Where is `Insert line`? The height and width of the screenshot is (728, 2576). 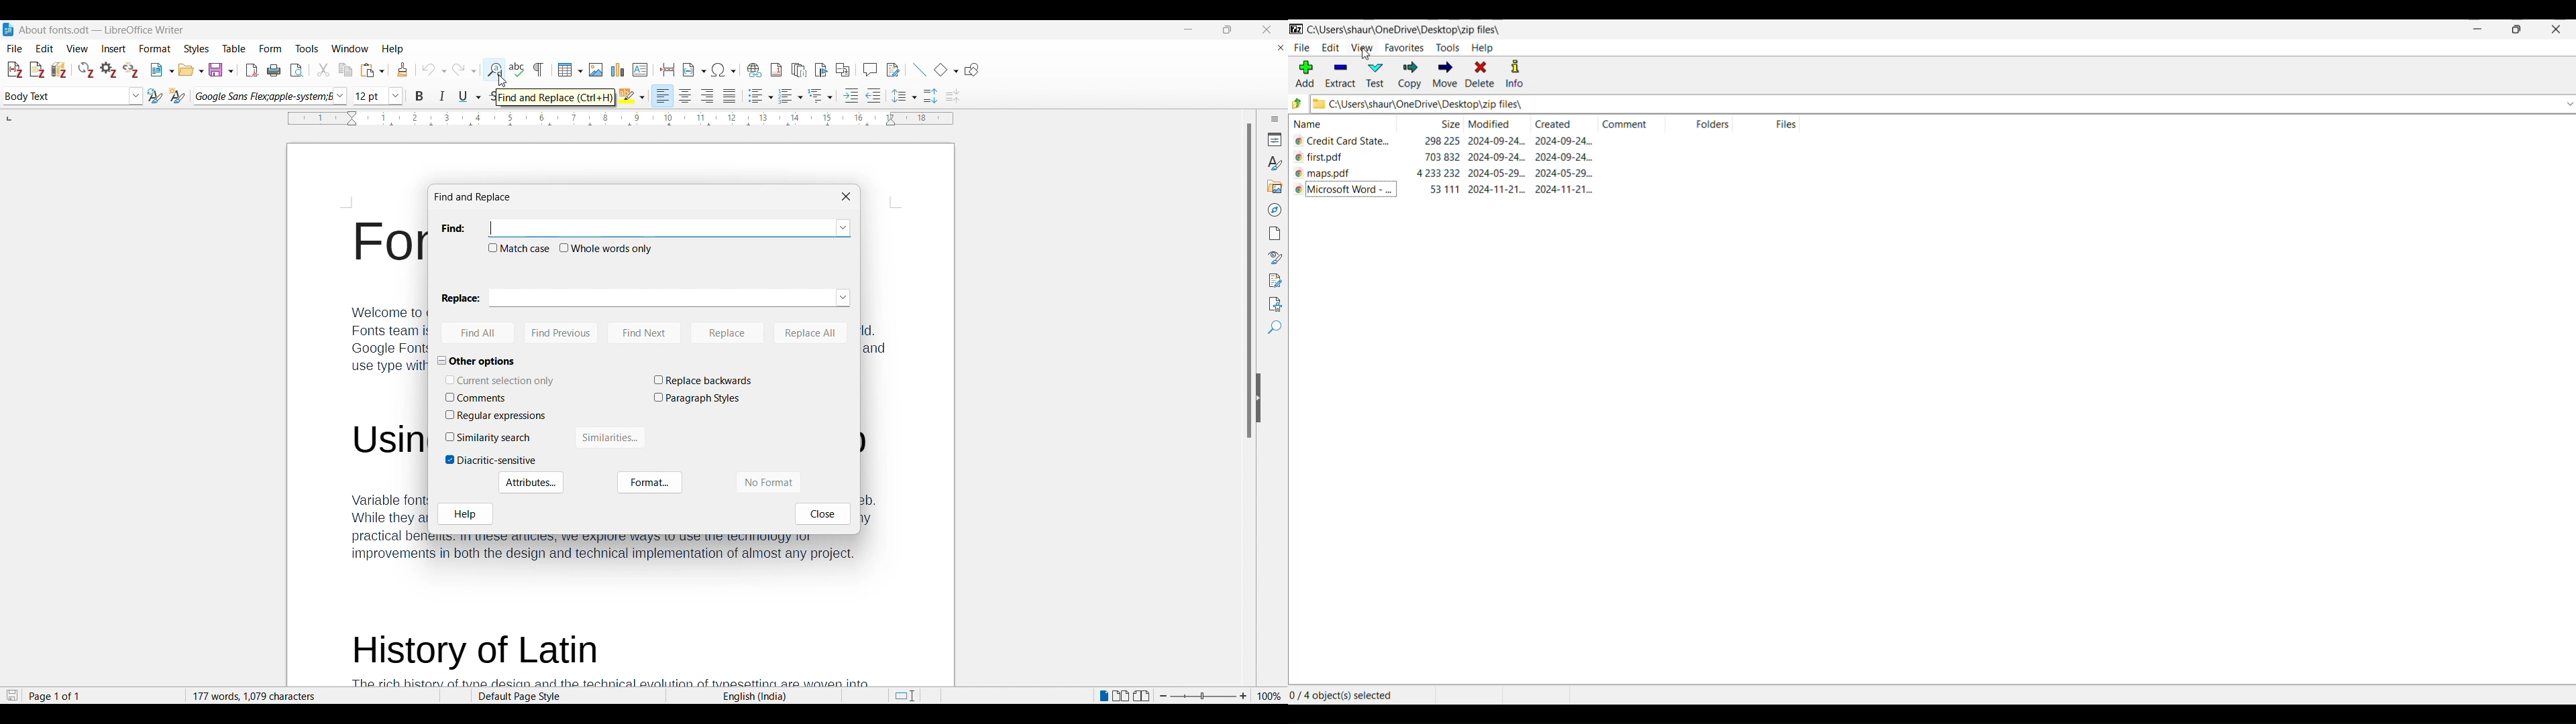
Insert line is located at coordinates (920, 70).